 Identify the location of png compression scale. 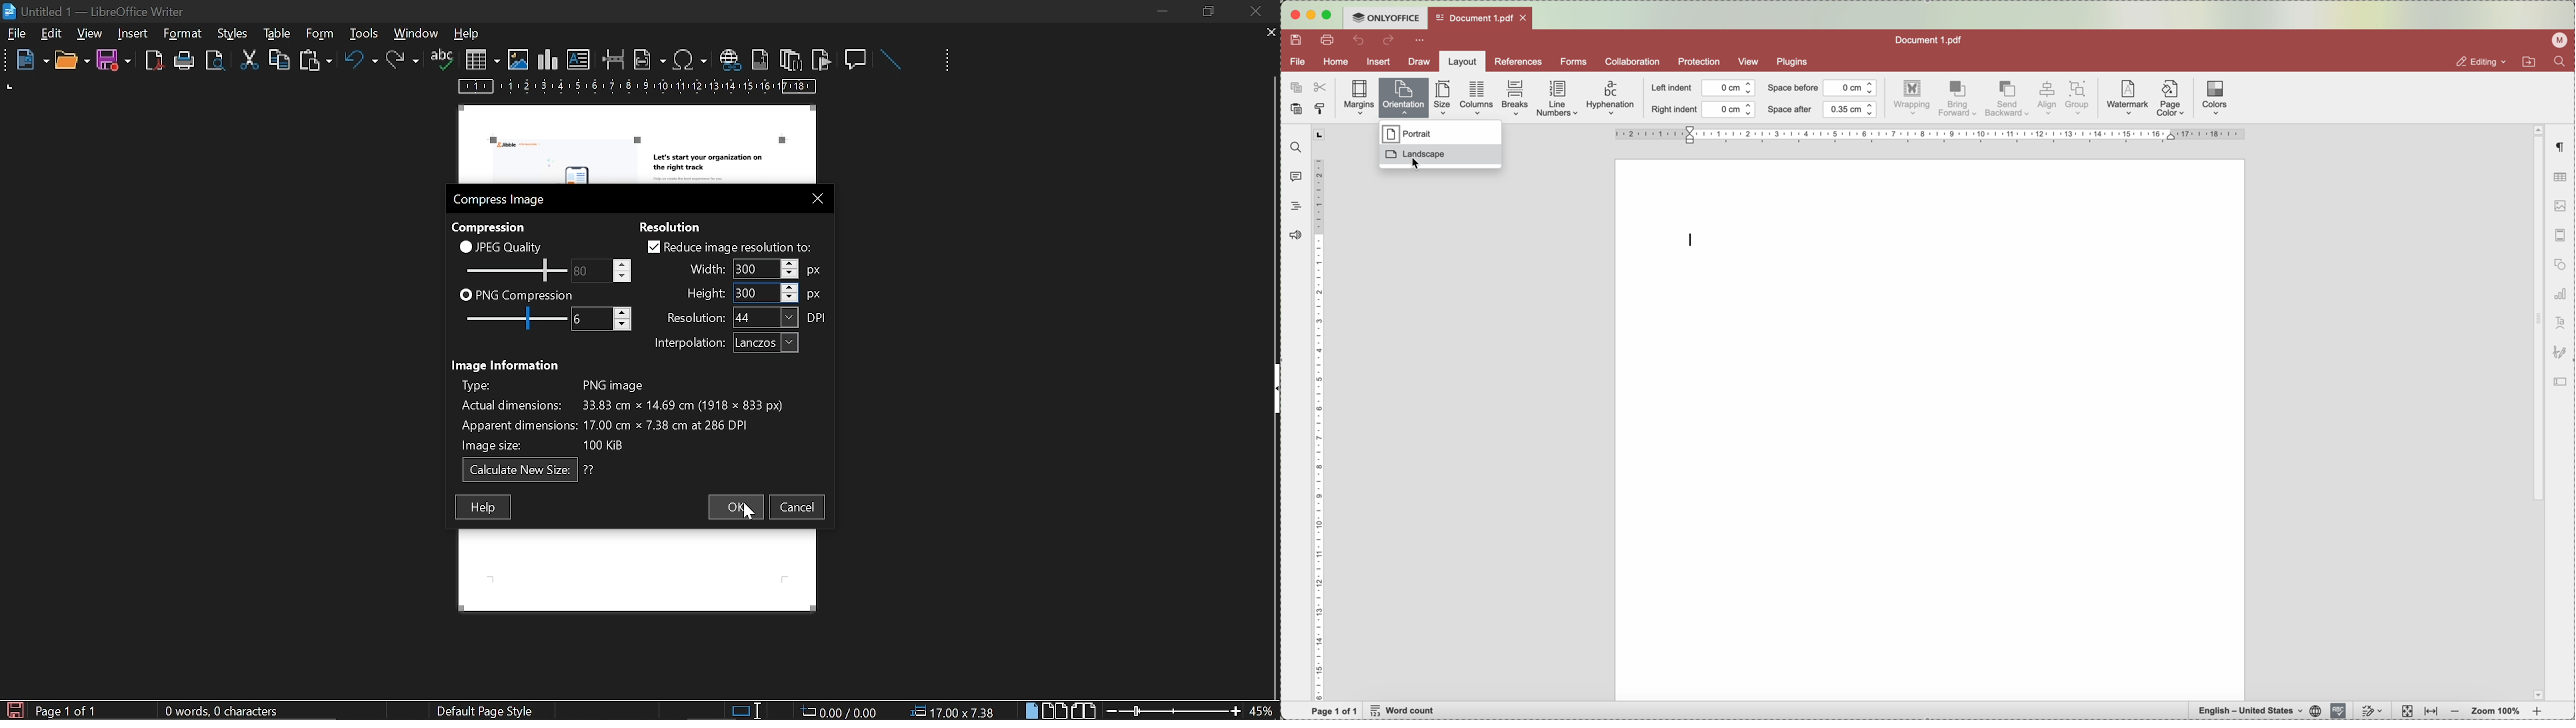
(511, 318).